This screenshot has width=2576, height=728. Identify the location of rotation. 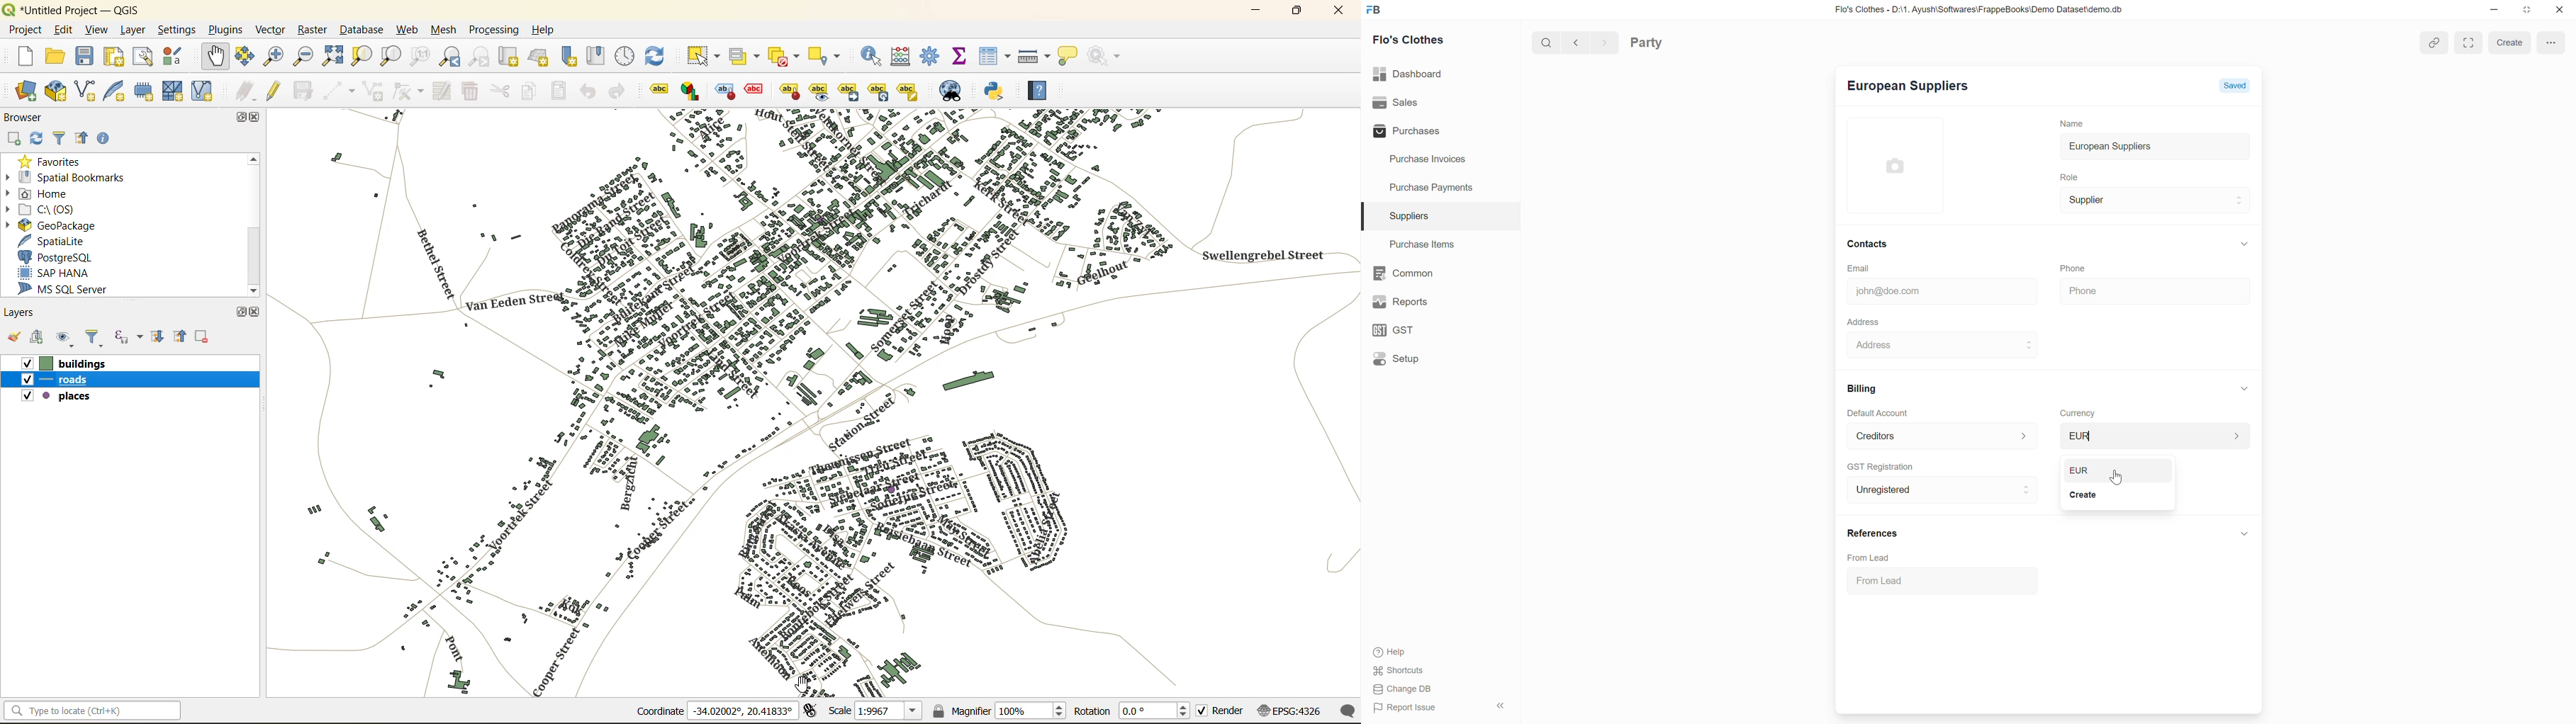
(1129, 710).